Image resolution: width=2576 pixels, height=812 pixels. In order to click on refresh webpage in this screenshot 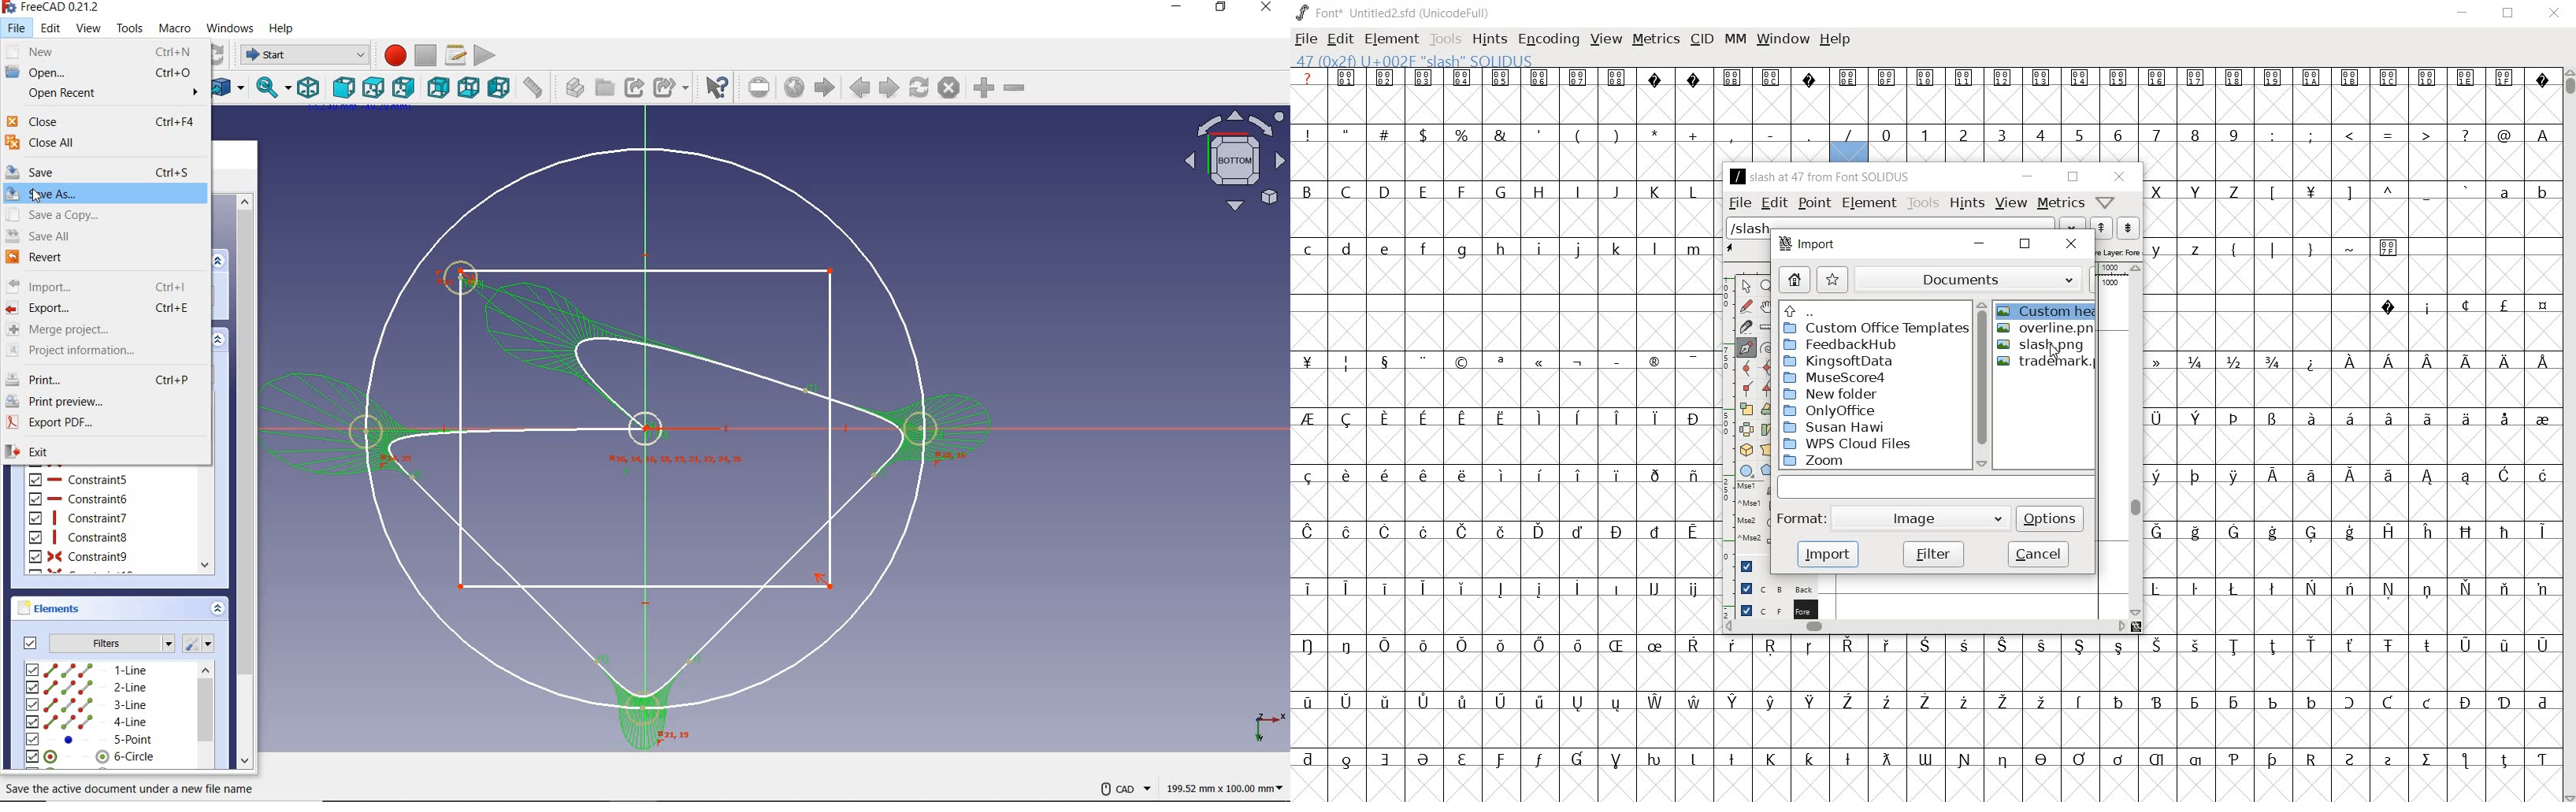, I will do `click(920, 88)`.